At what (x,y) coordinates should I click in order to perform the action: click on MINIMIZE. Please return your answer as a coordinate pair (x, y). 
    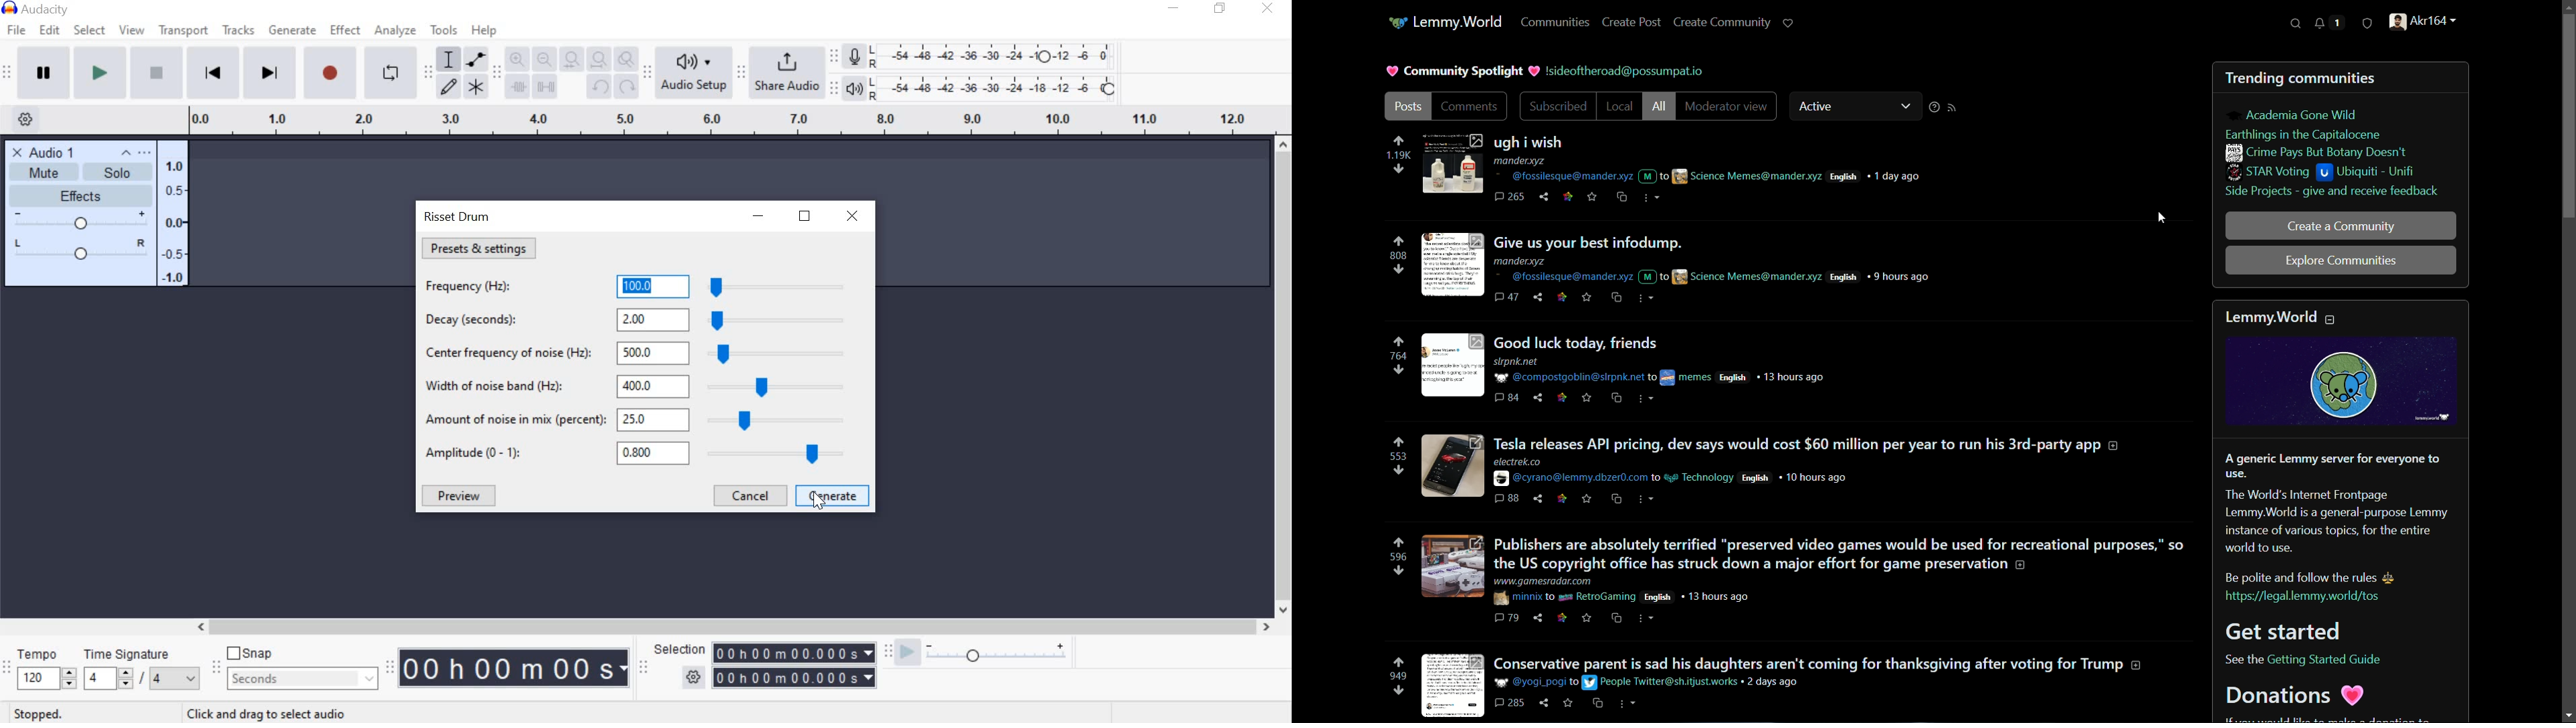
    Looking at the image, I should click on (760, 217).